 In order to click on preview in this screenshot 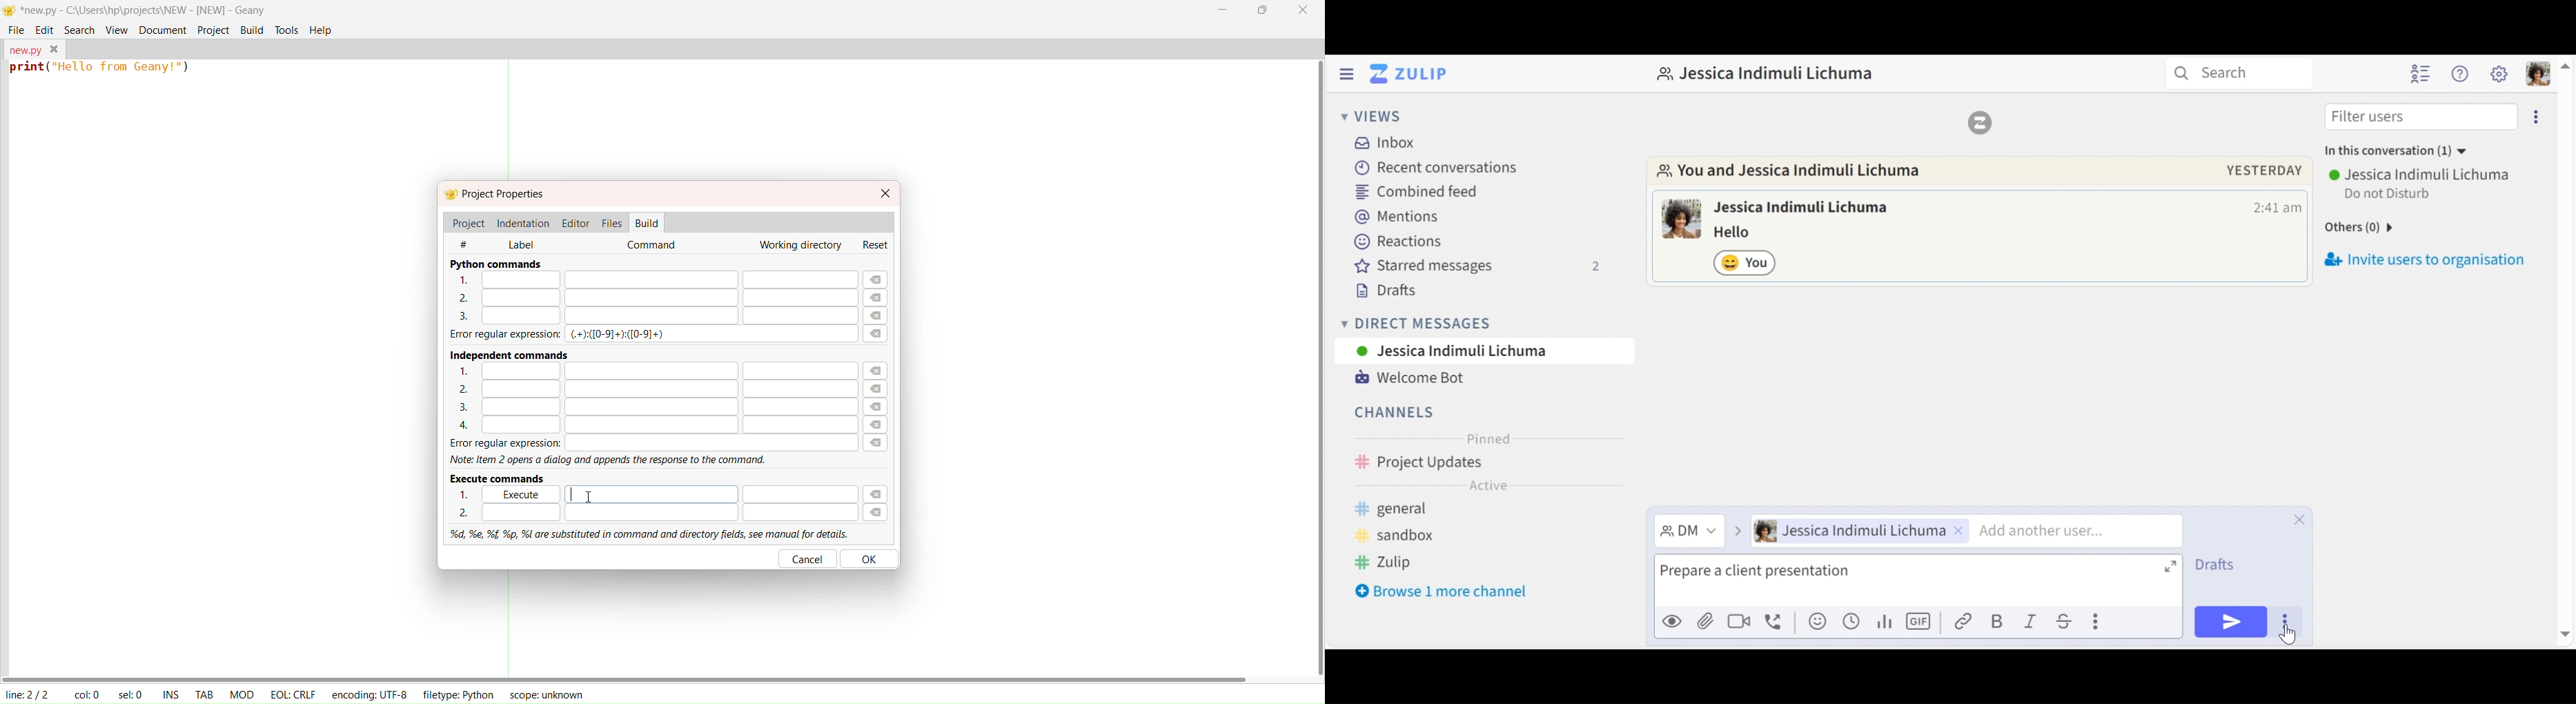, I will do `click(1672, 622)`.